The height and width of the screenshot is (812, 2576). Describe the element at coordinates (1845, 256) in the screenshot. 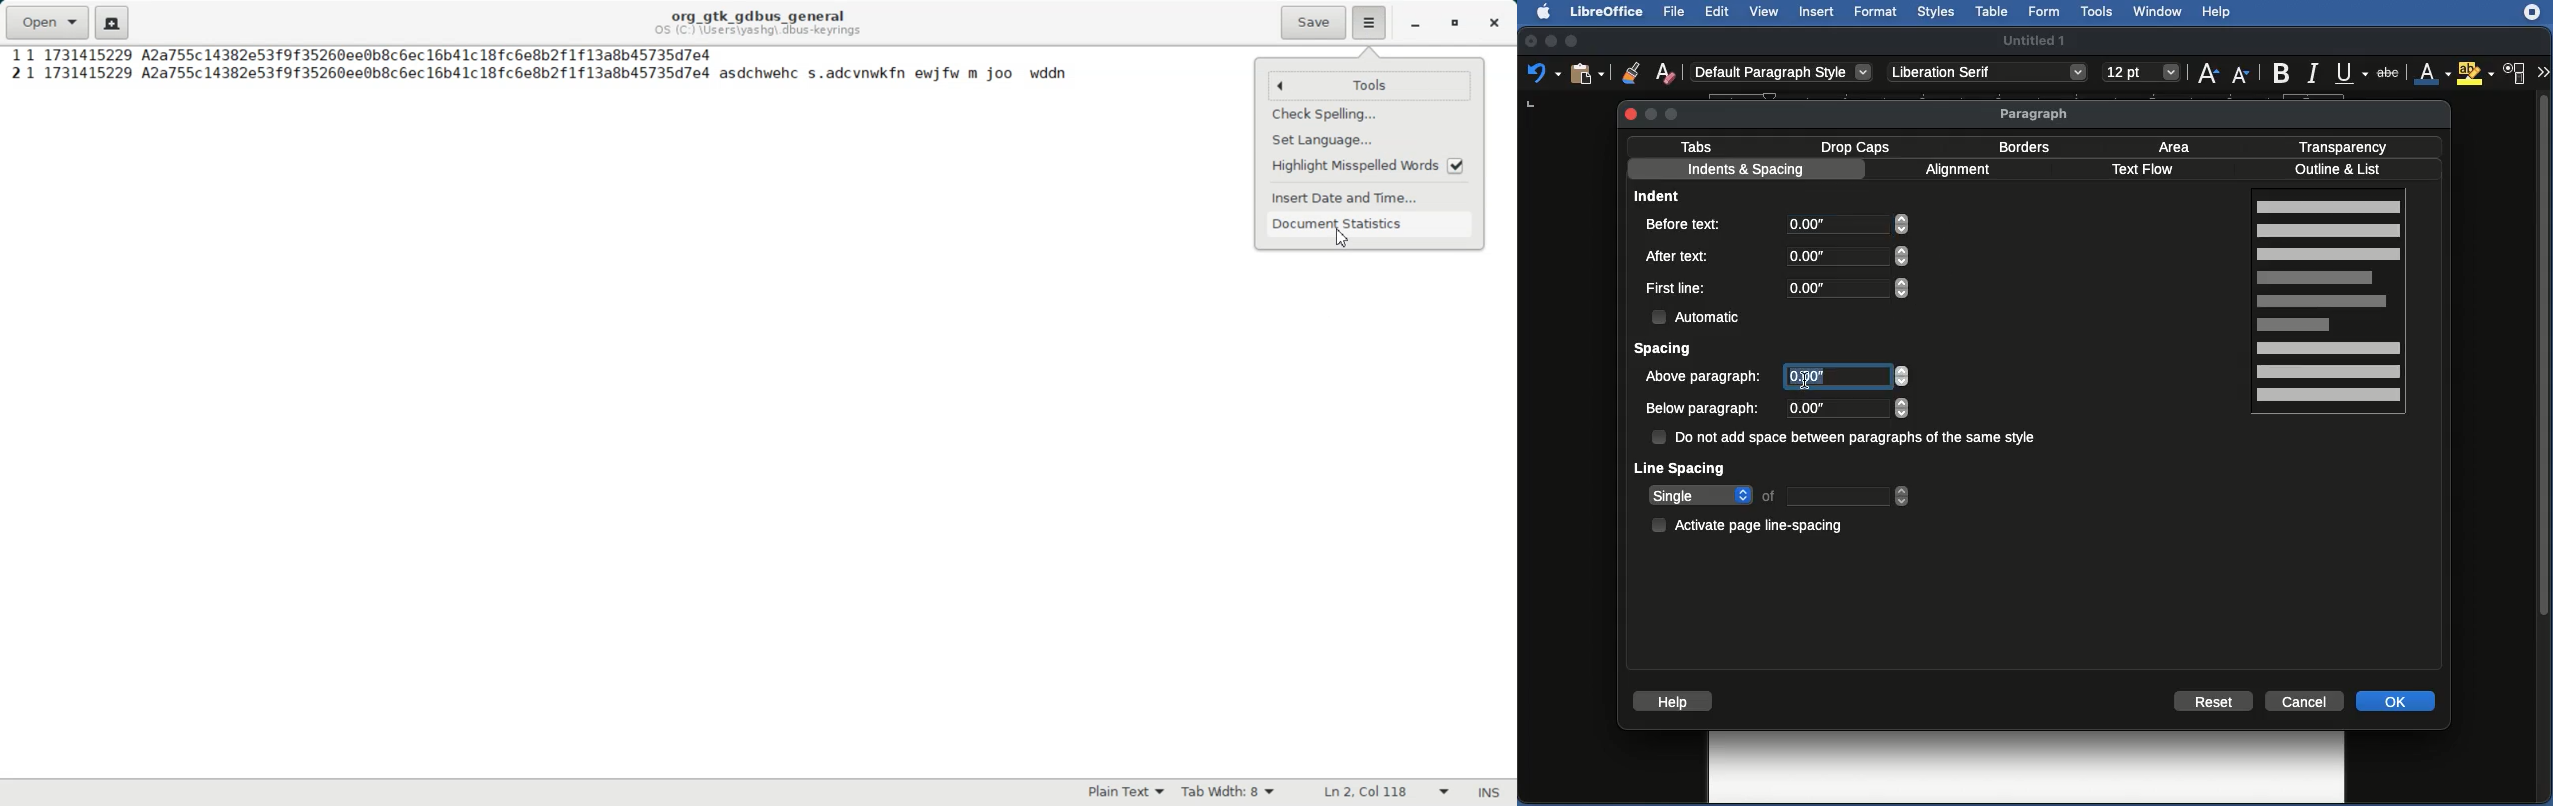

I see `0.00"` at that location.